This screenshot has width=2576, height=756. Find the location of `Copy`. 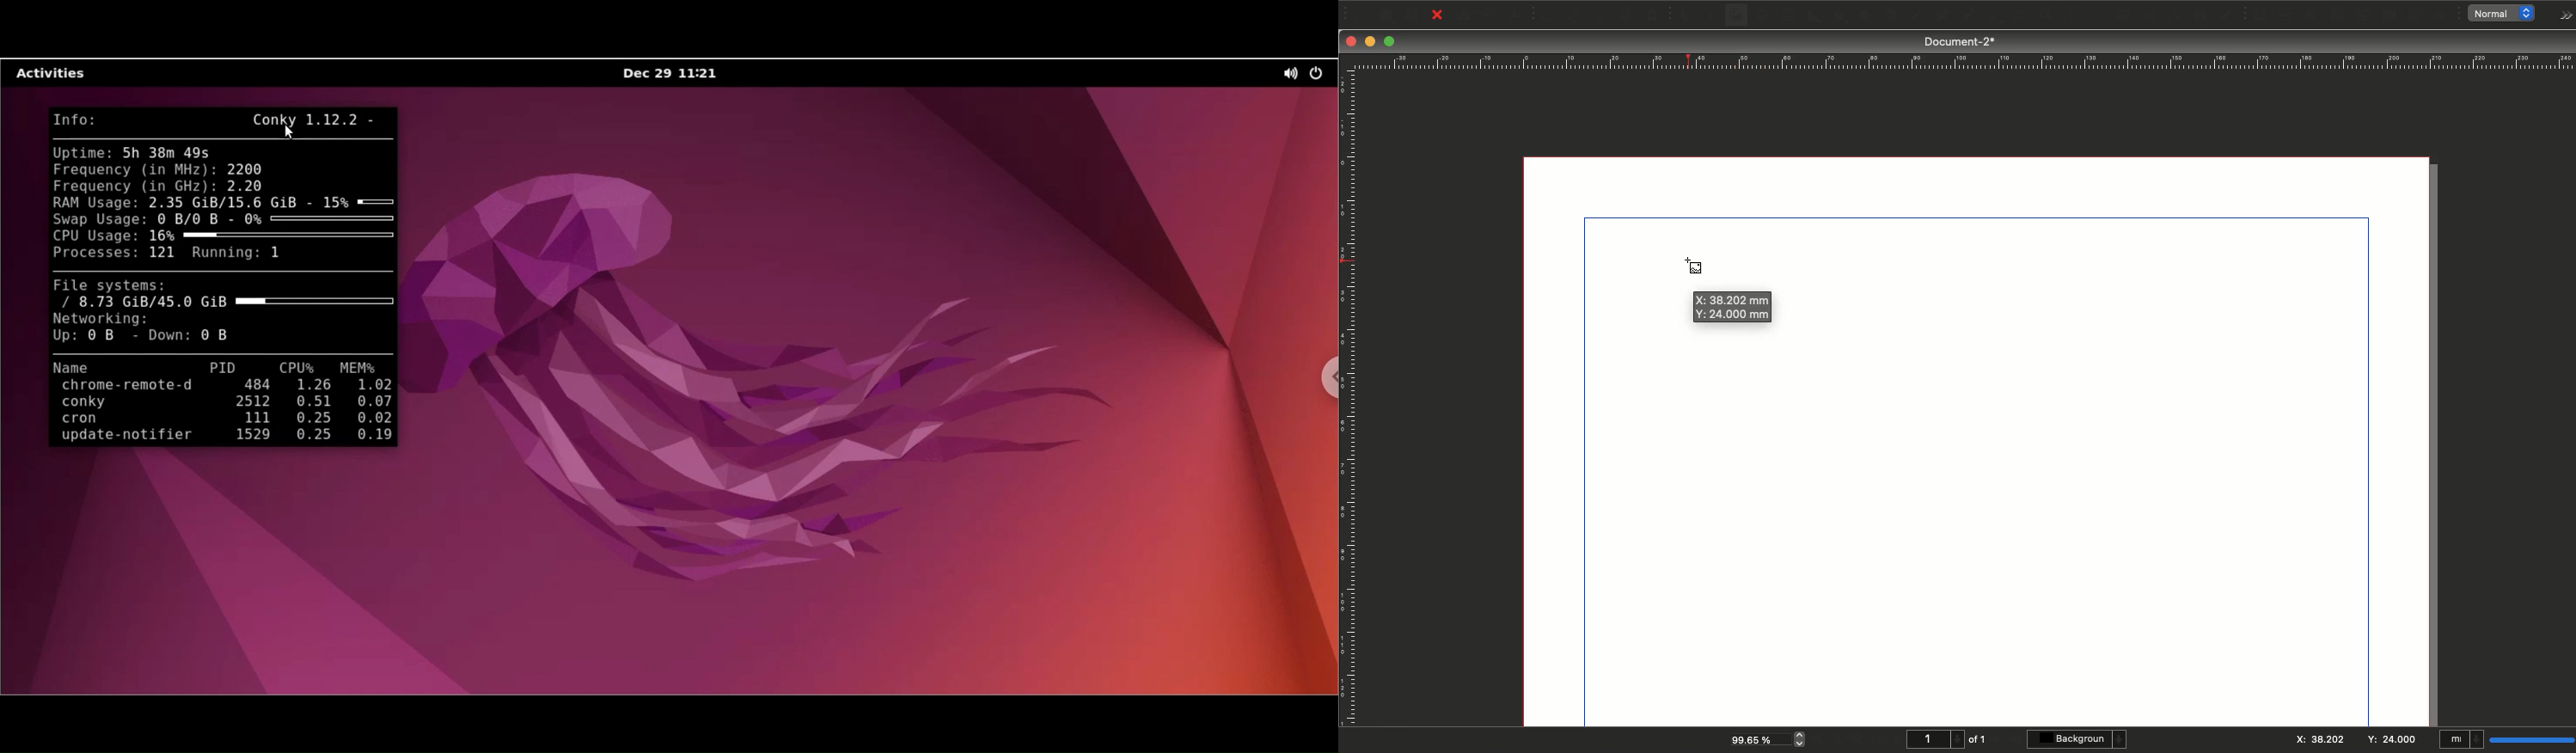

Copy is located at coordinates (1627, 15).